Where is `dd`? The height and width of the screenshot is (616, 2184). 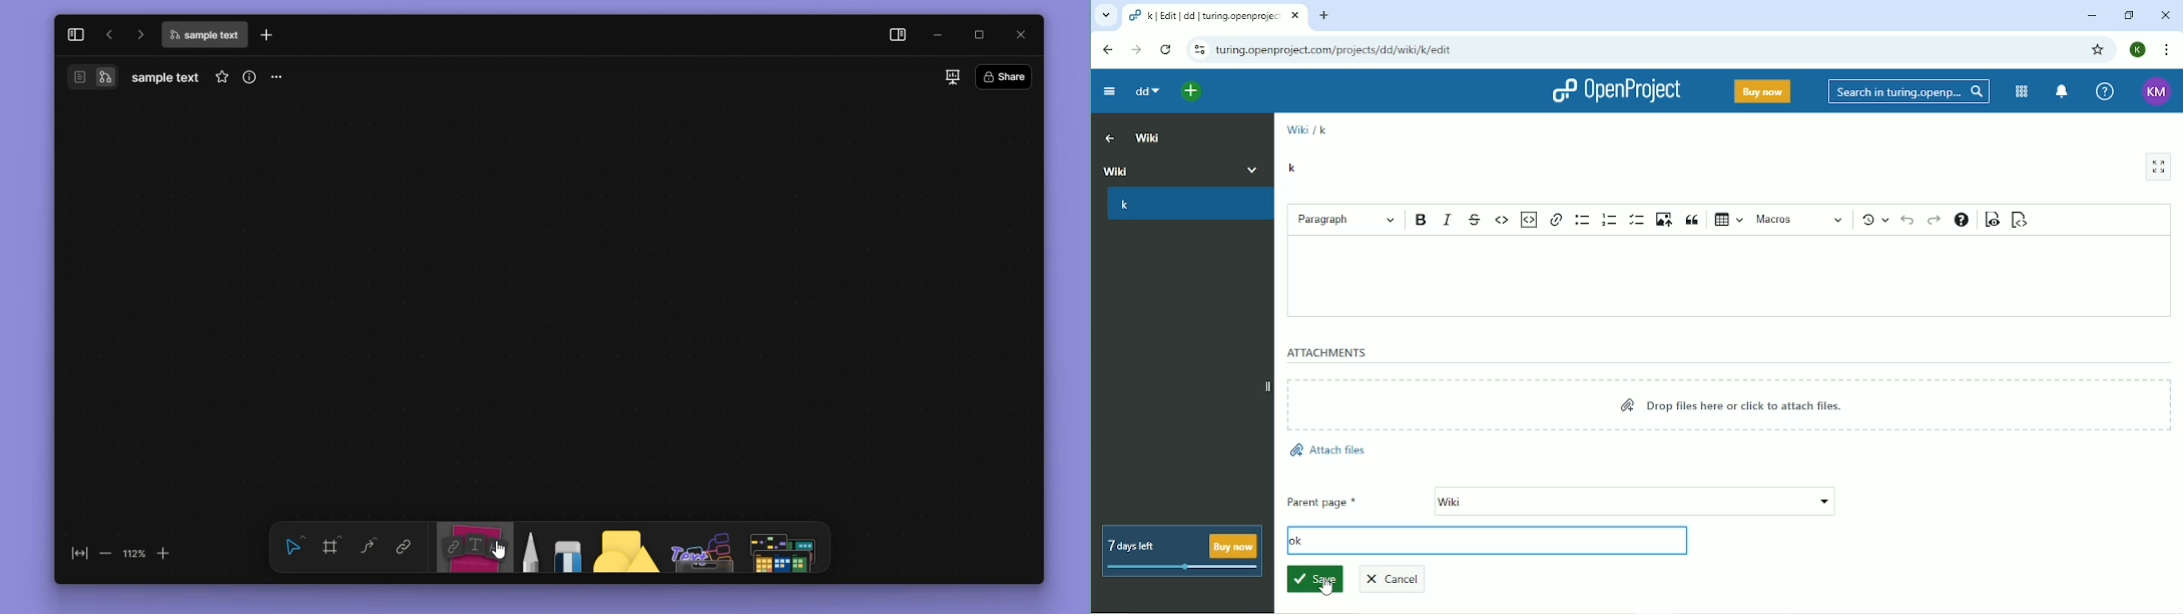 dd is located at coordinates (1143, 92).